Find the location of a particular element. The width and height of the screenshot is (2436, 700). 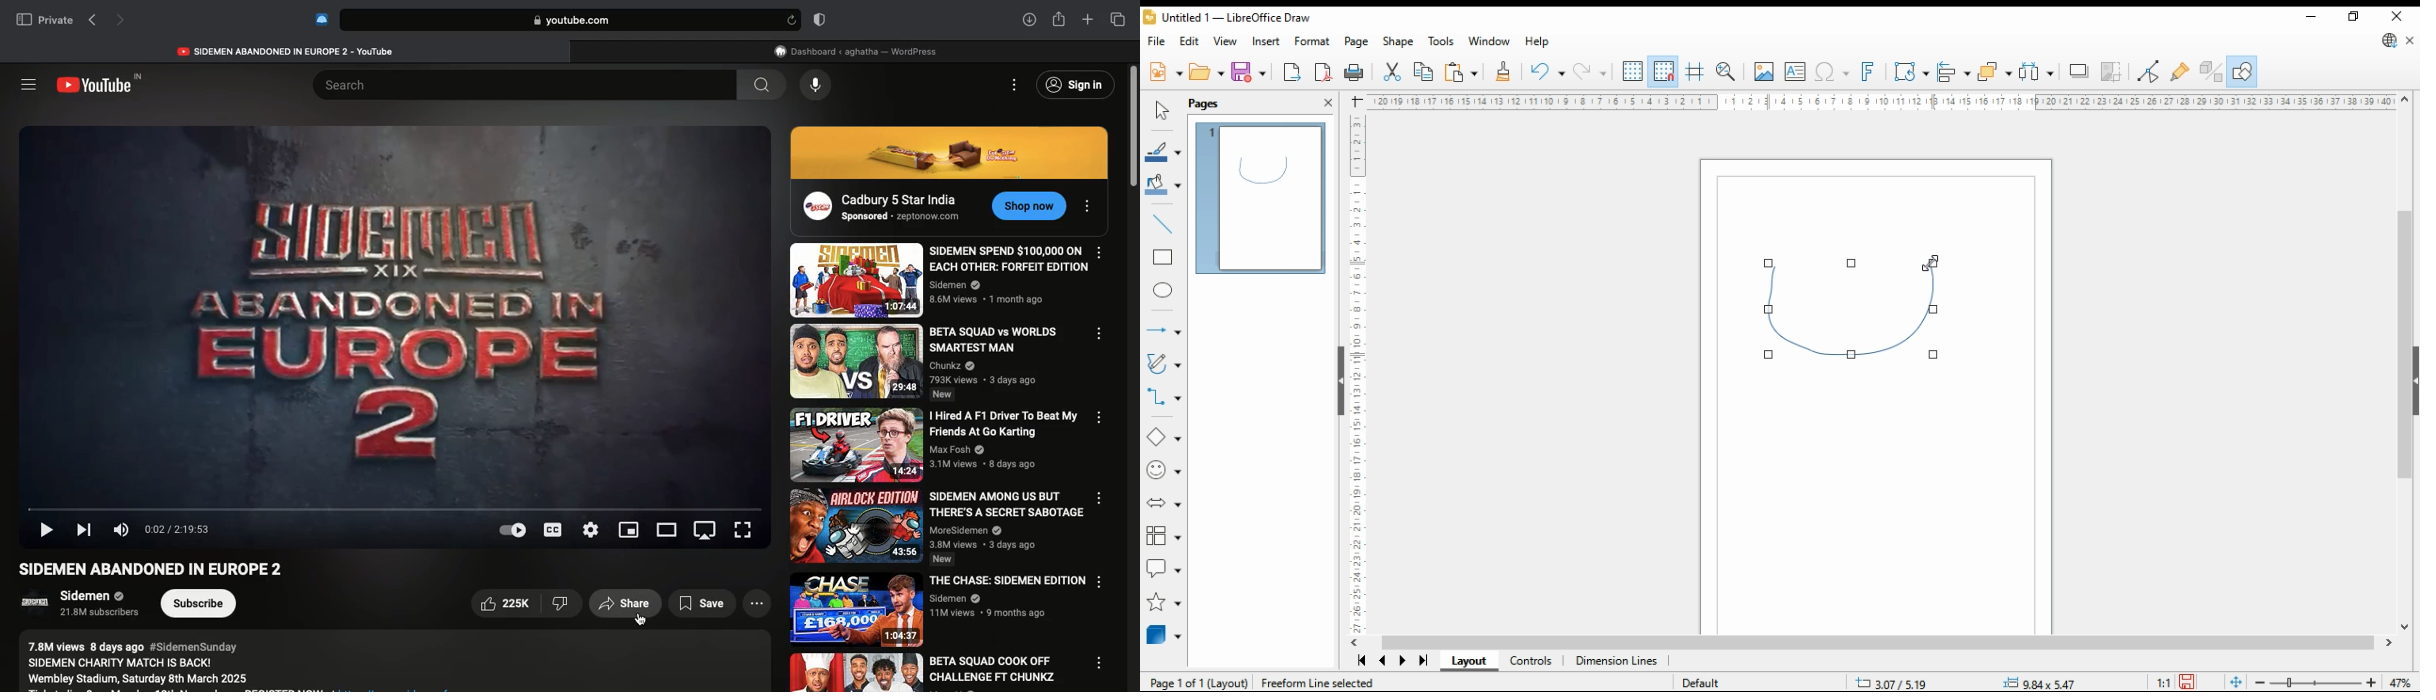

restore is located at coordinates (2355, 16).